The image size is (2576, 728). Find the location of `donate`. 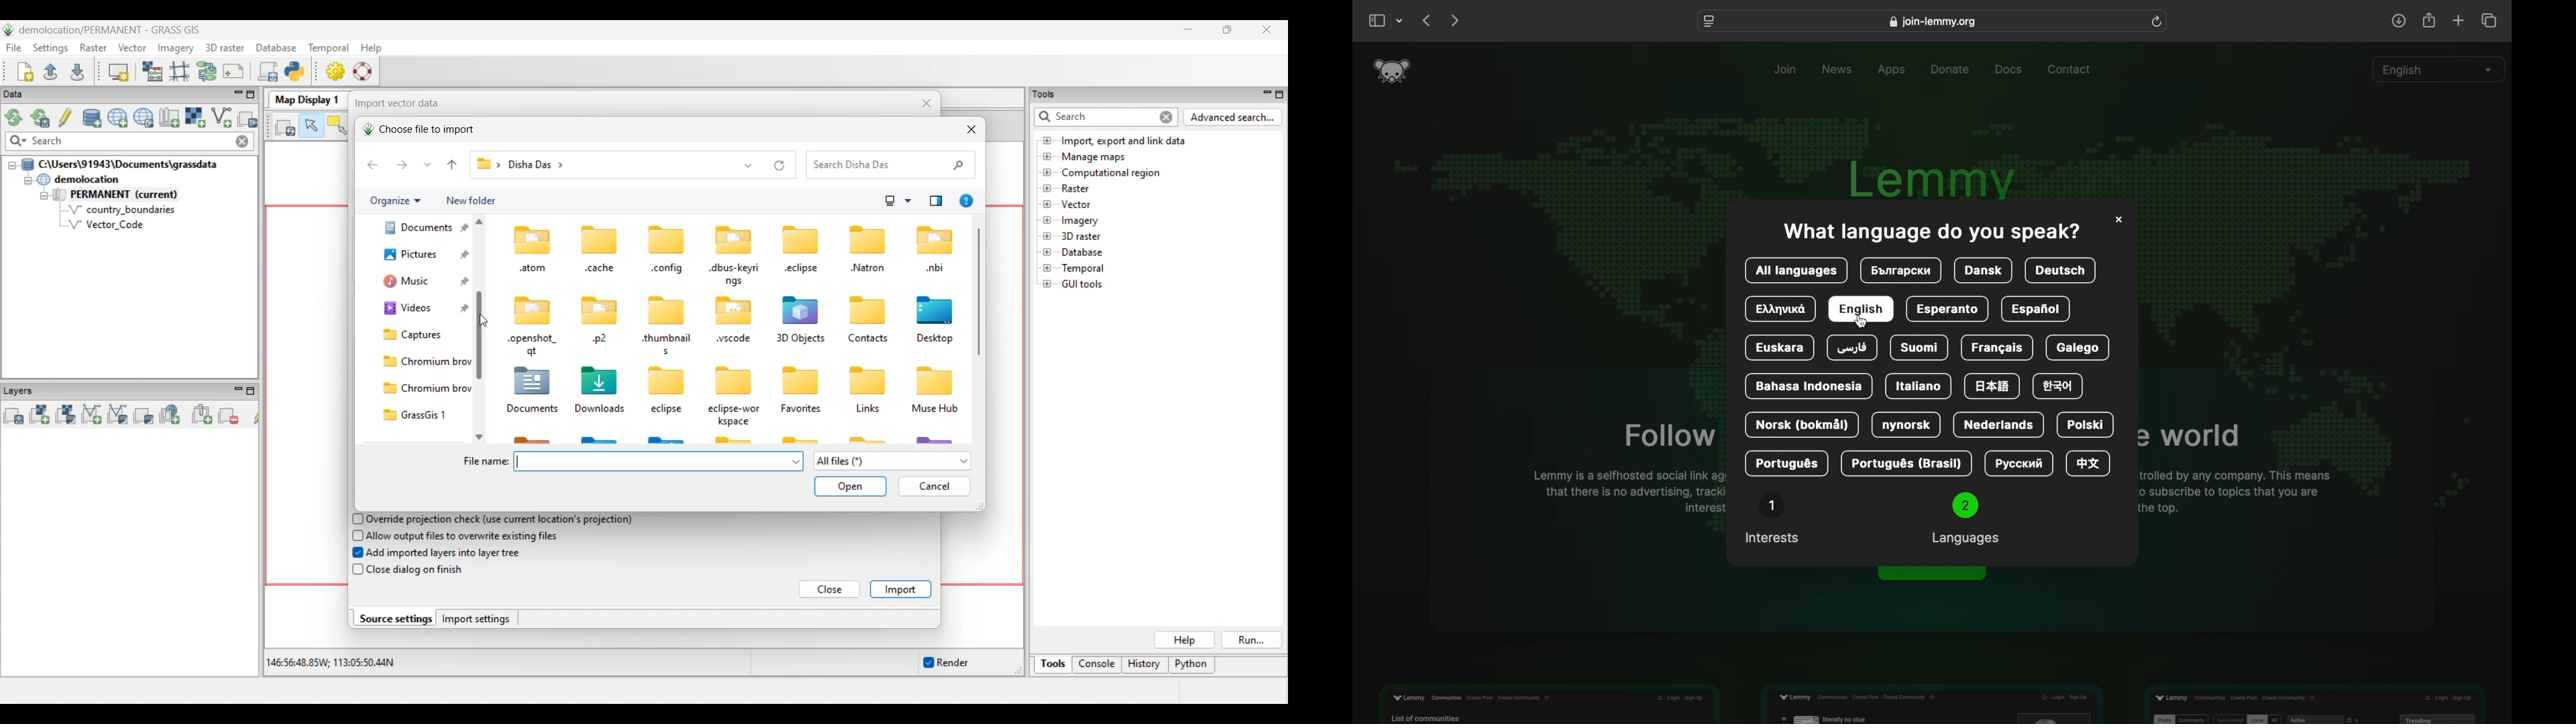

donate is located at coordinates (1952, 70).